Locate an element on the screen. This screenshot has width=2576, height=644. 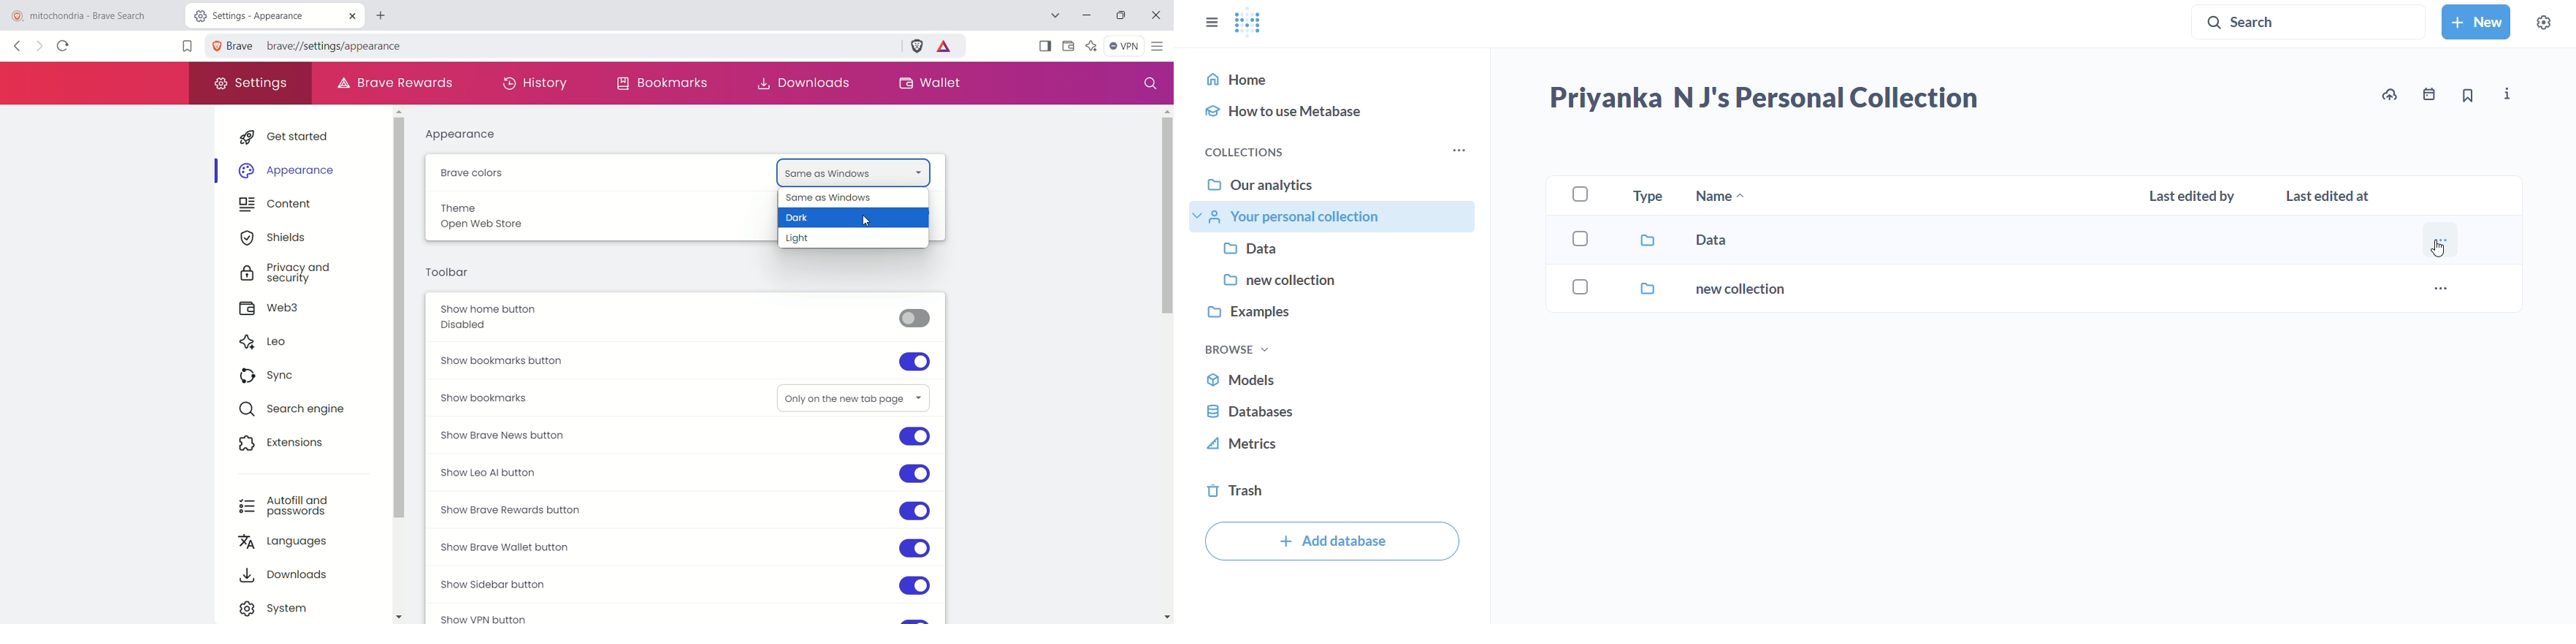
wallet is located at coordinates (1068, 46).